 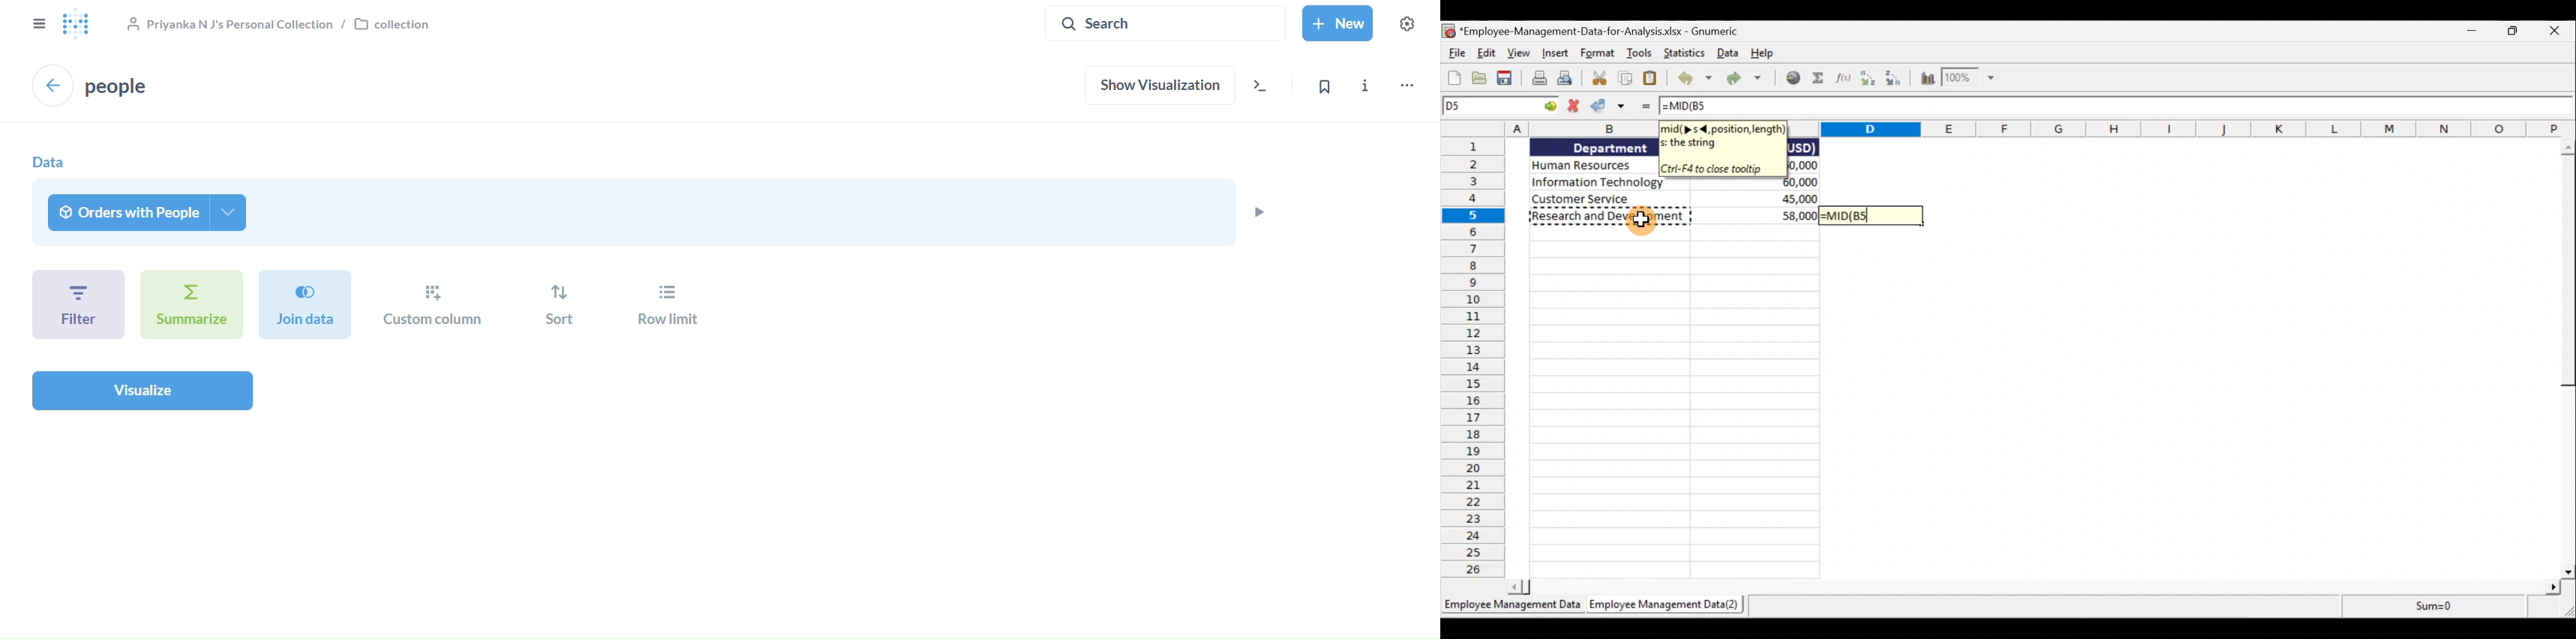 I want to click on Tools, so click(x=1641, y=54).